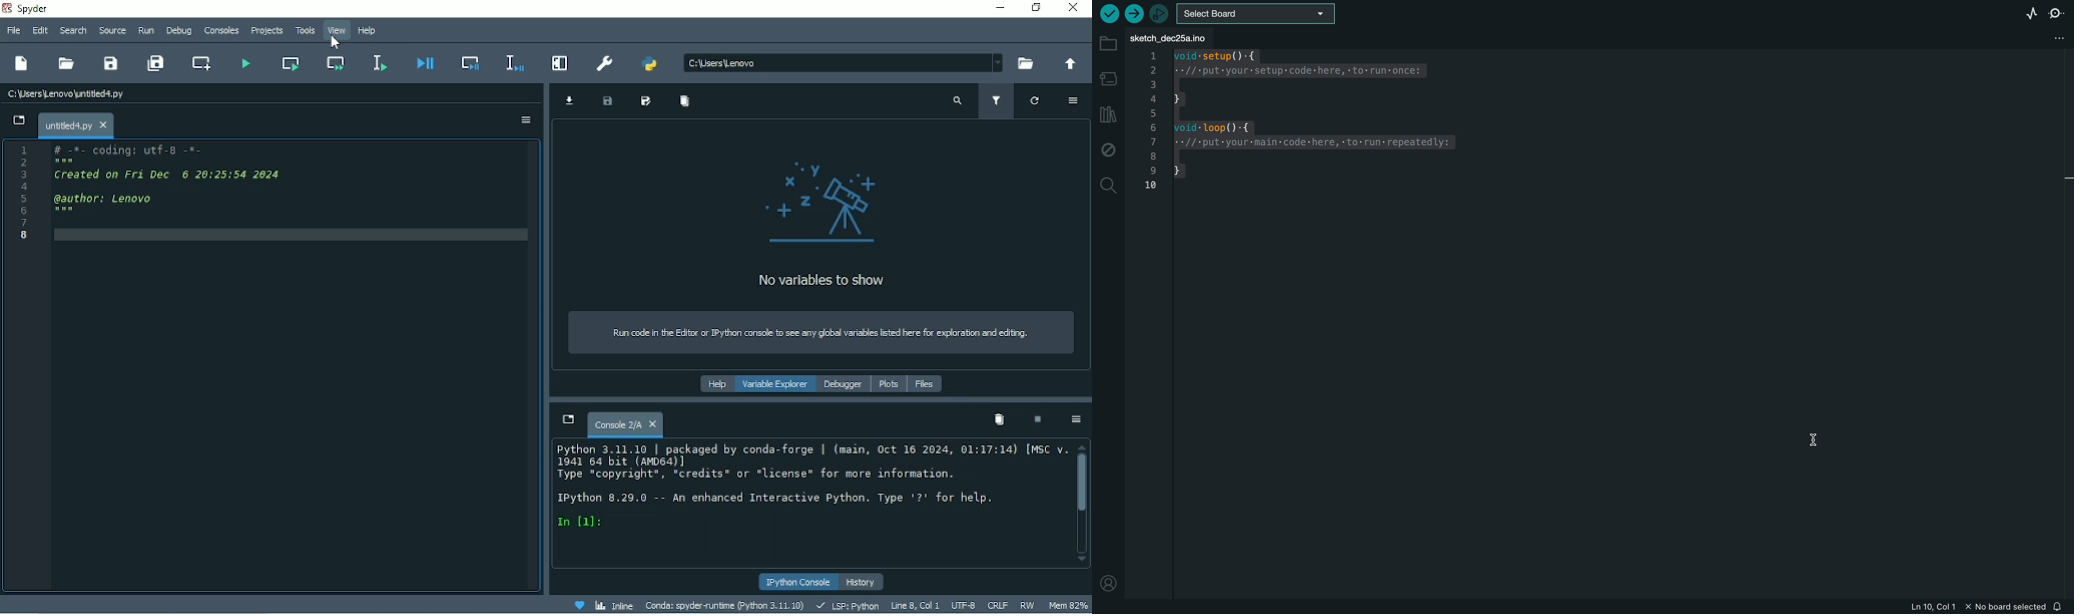 Image resolution: width=2100 pixels, height=616 pixels. Describe the element at coordinates (470, 63) in the screenshot. I see `Debug cell` at that location.